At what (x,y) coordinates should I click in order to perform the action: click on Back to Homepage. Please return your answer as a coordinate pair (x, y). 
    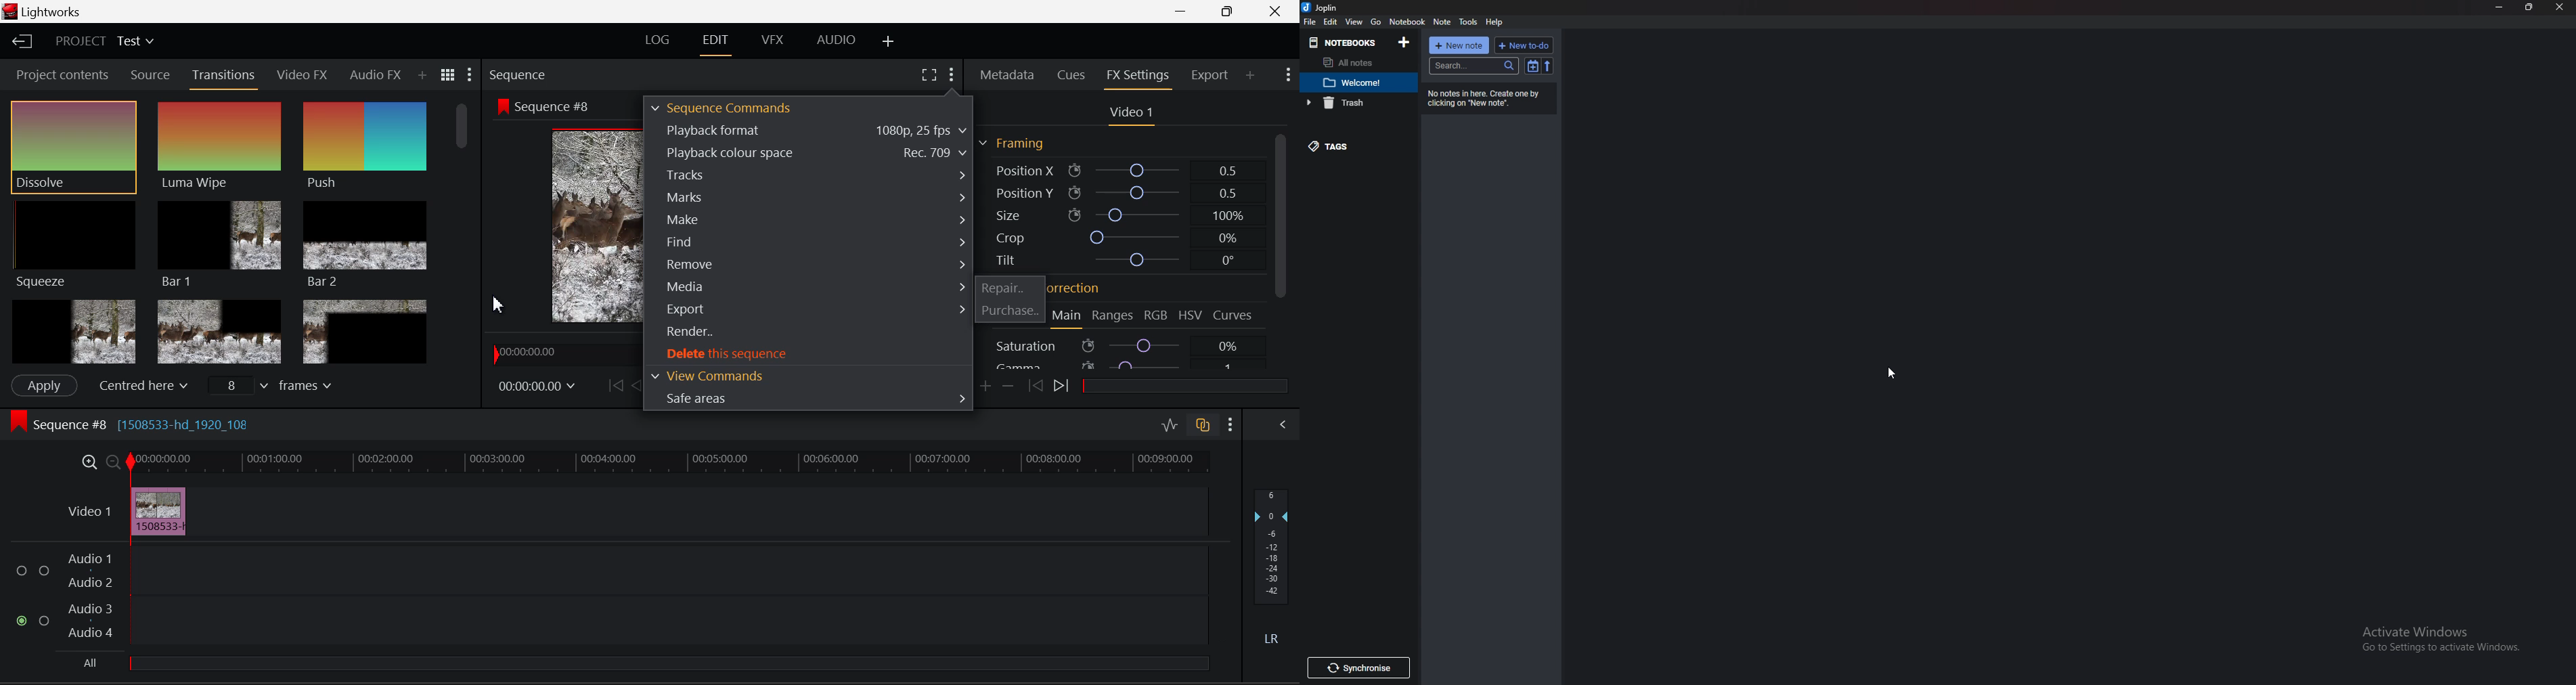
    Looking at the image, I should click on (26, 43).